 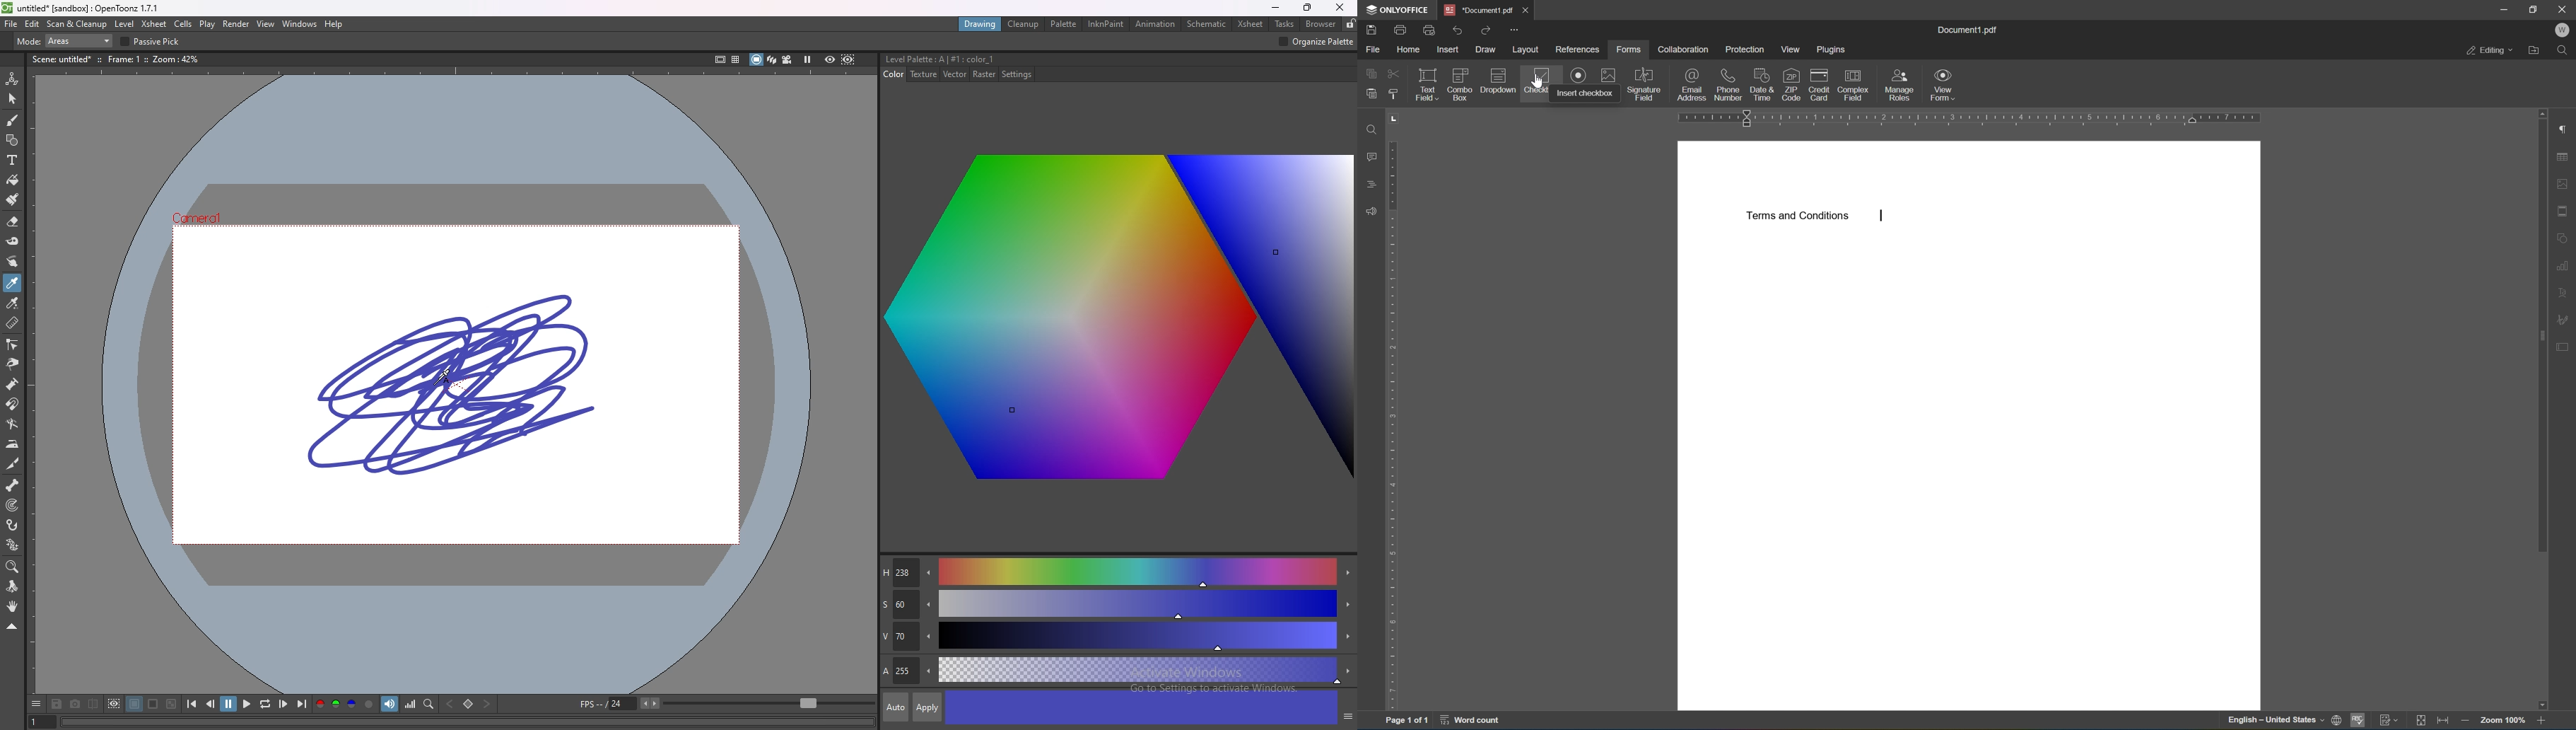 What do you see at coordinates (1762, 84) in the screenshot?
I see `date and time` at bounding box center [1762, 84].